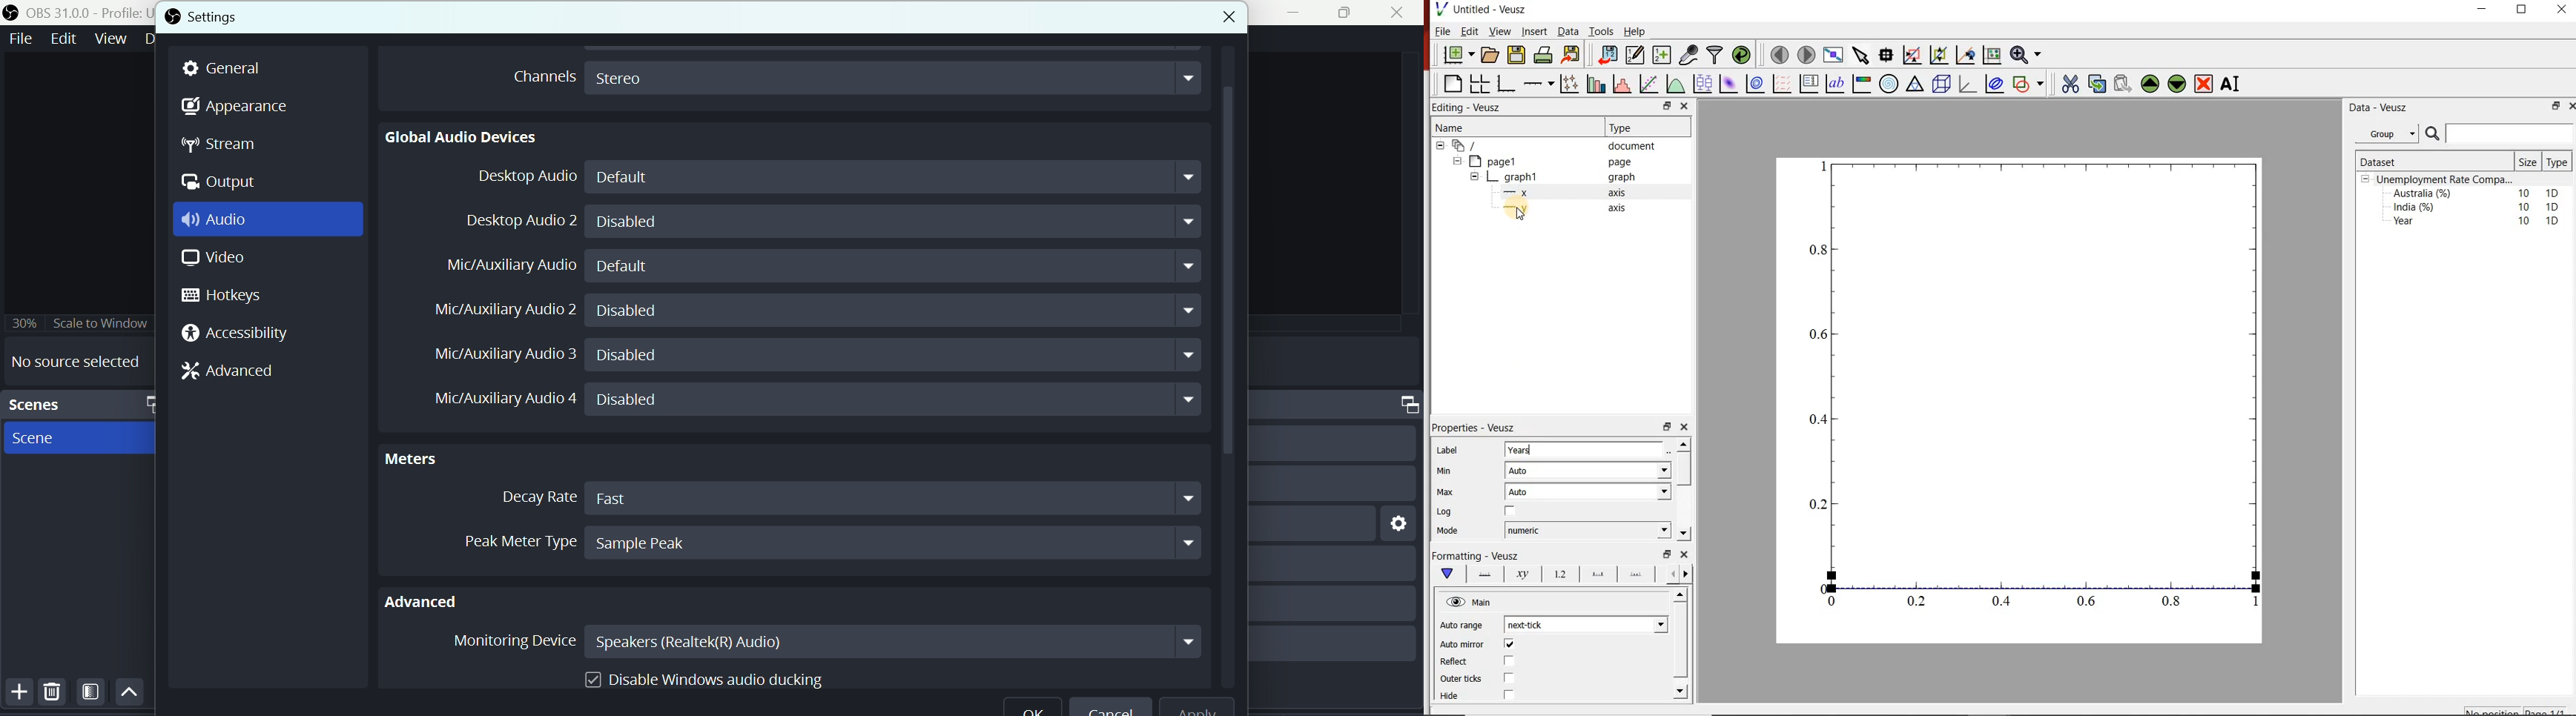 The height and width of the screenshot is (728, 2576). Describe the element at coordinates (112, 38) in the screenshot. I see `Views` at that location.